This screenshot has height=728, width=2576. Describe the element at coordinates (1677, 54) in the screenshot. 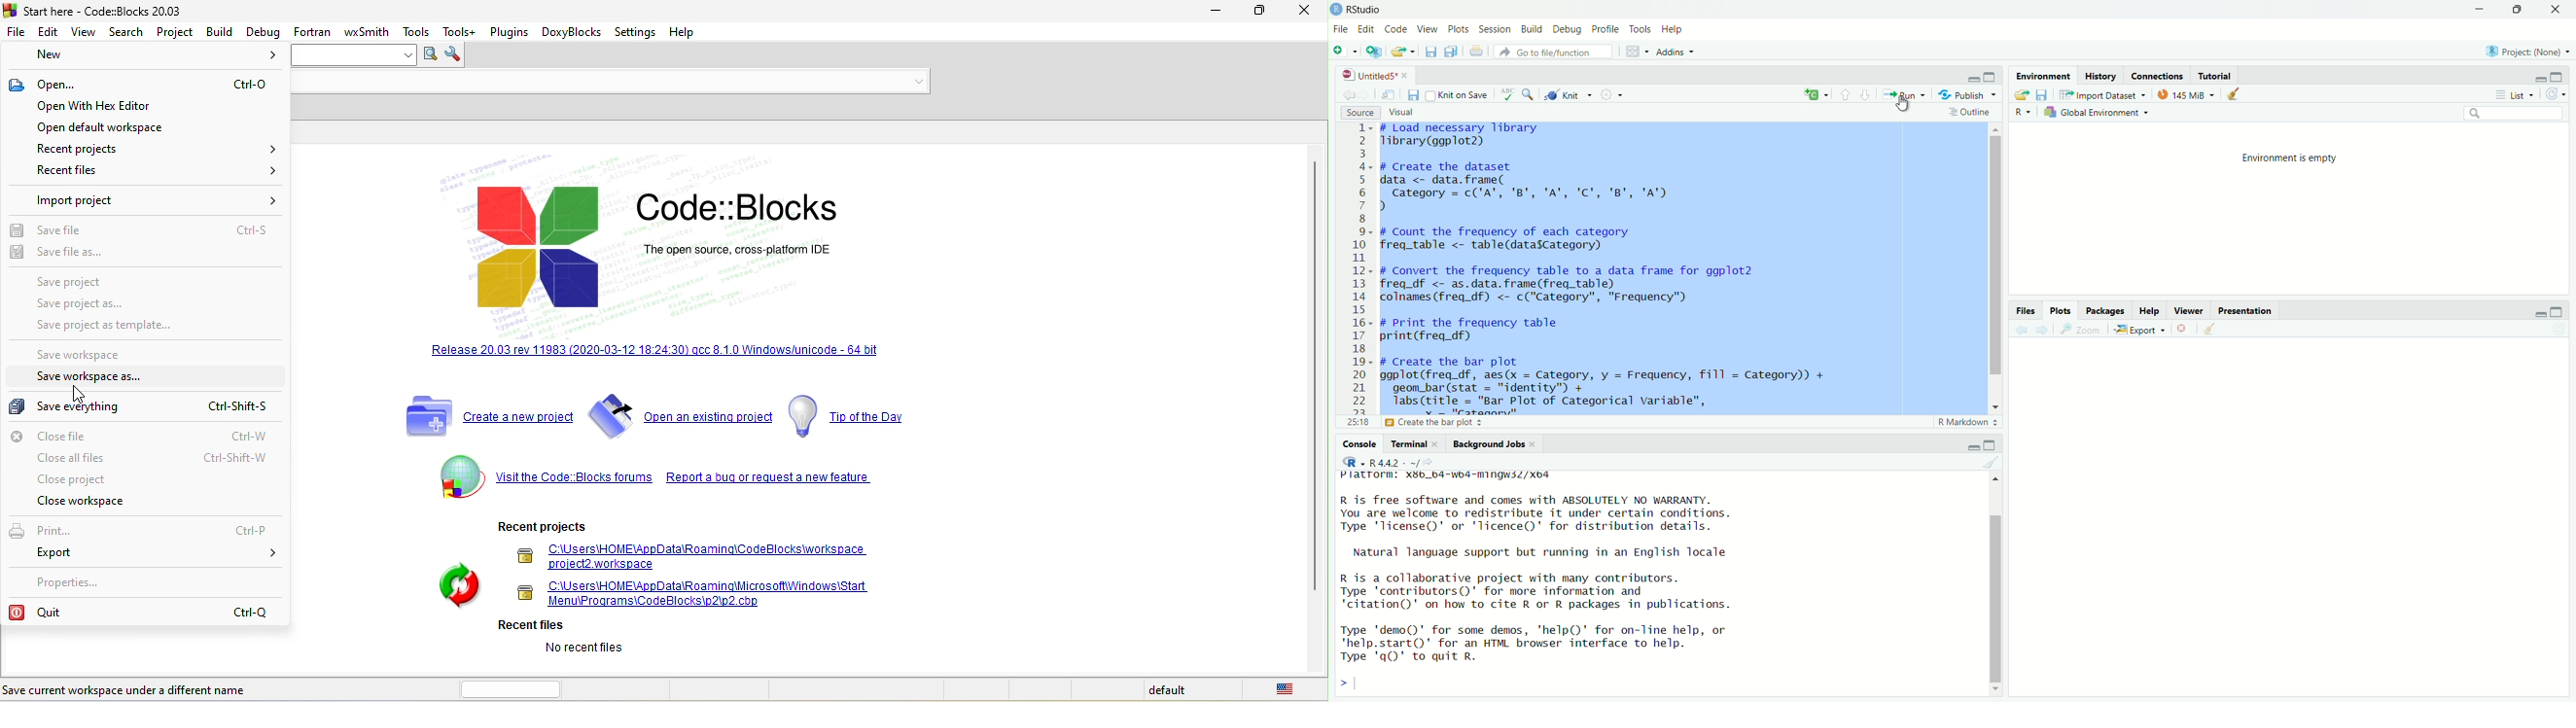

I see `Addins` at that location.